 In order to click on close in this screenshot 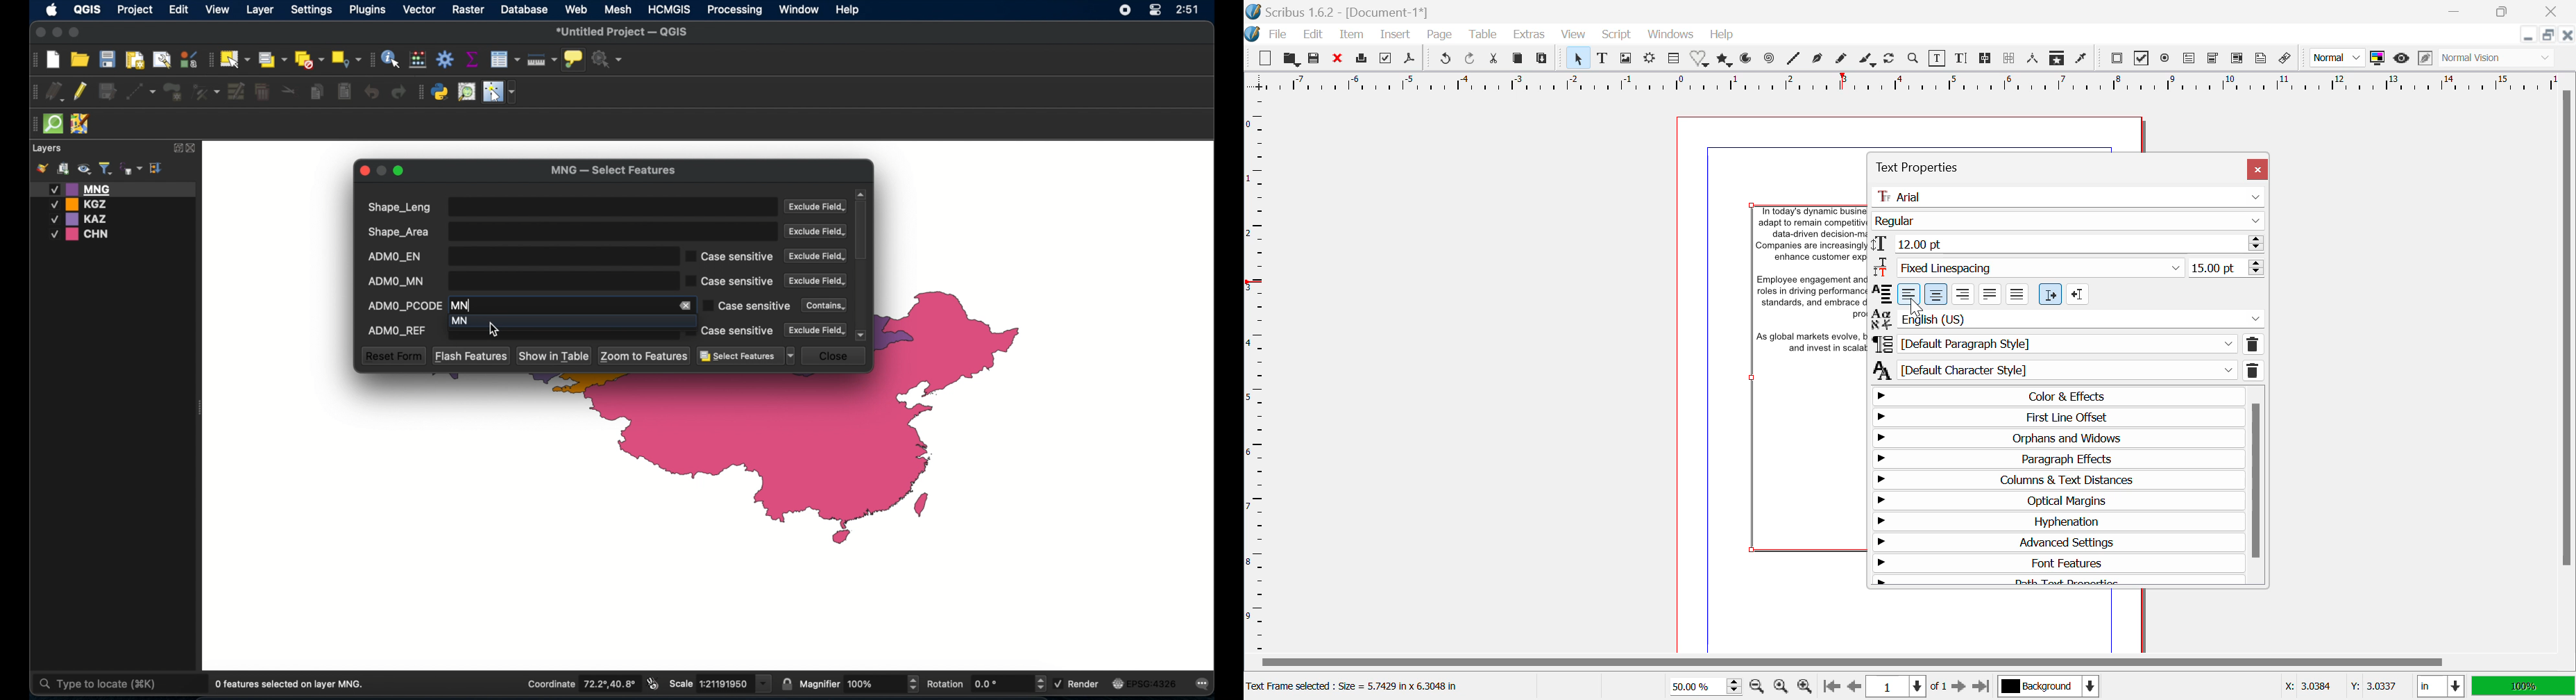, I will do `click(365, 170)`.